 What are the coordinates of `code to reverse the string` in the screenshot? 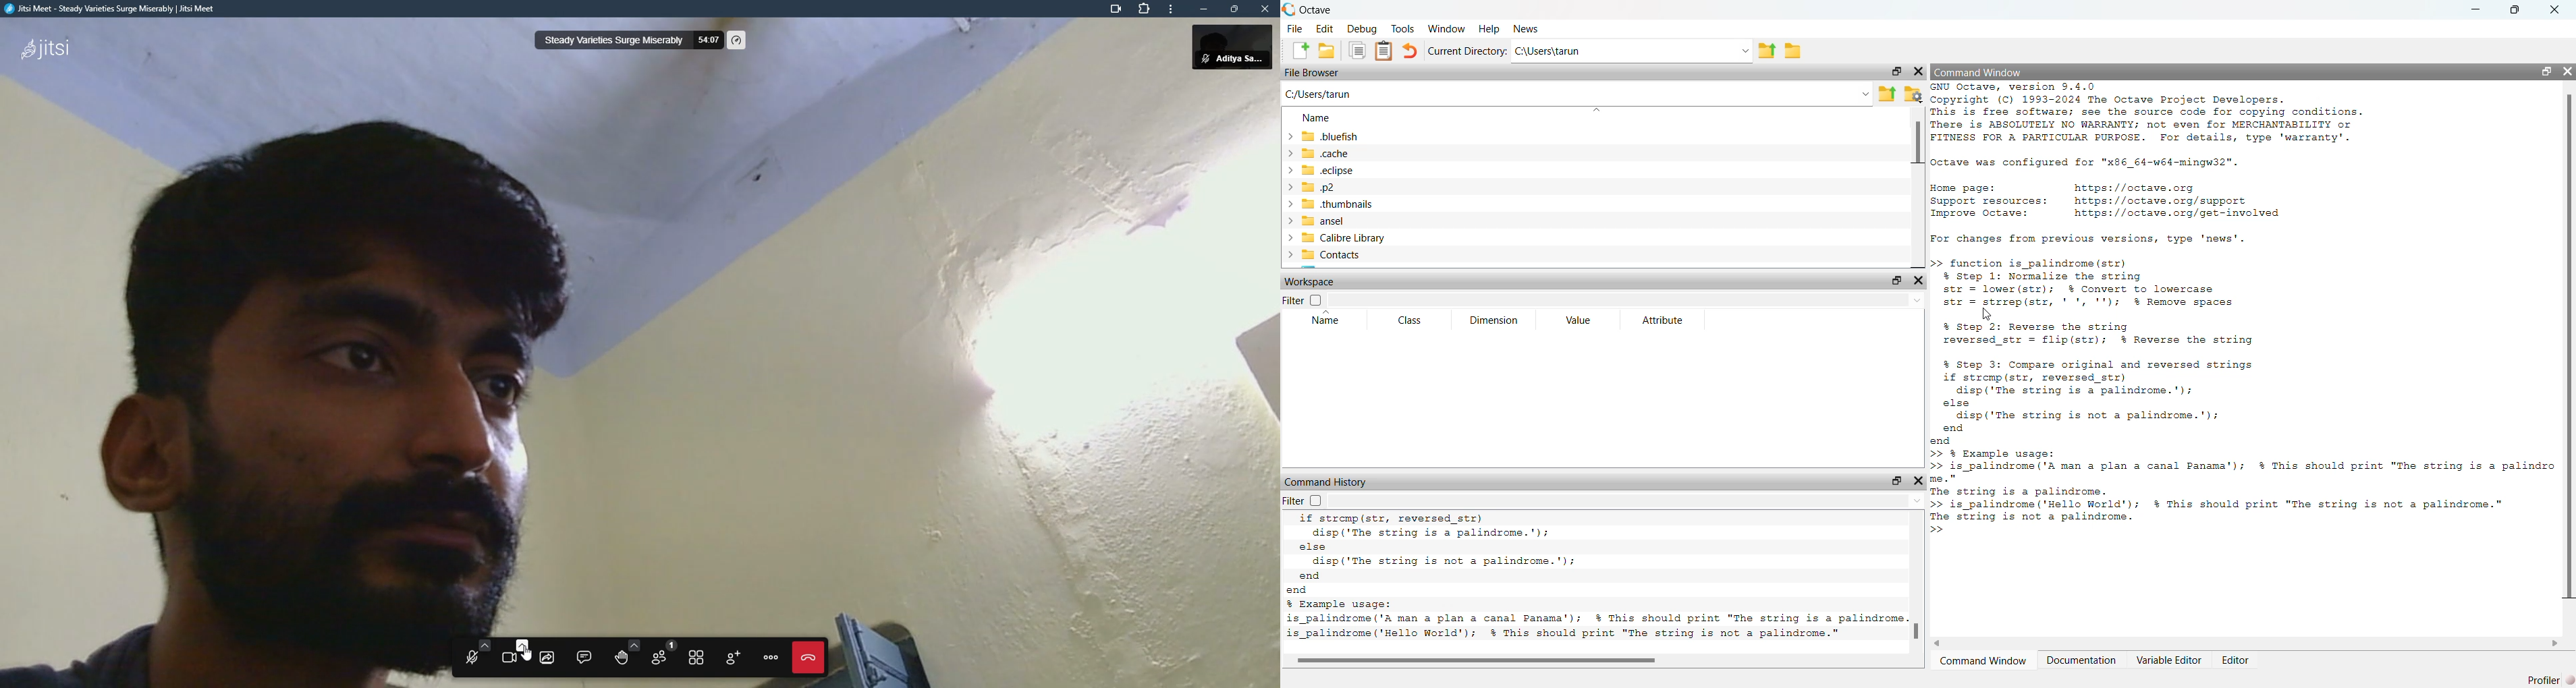 It's located at (2112, 331).